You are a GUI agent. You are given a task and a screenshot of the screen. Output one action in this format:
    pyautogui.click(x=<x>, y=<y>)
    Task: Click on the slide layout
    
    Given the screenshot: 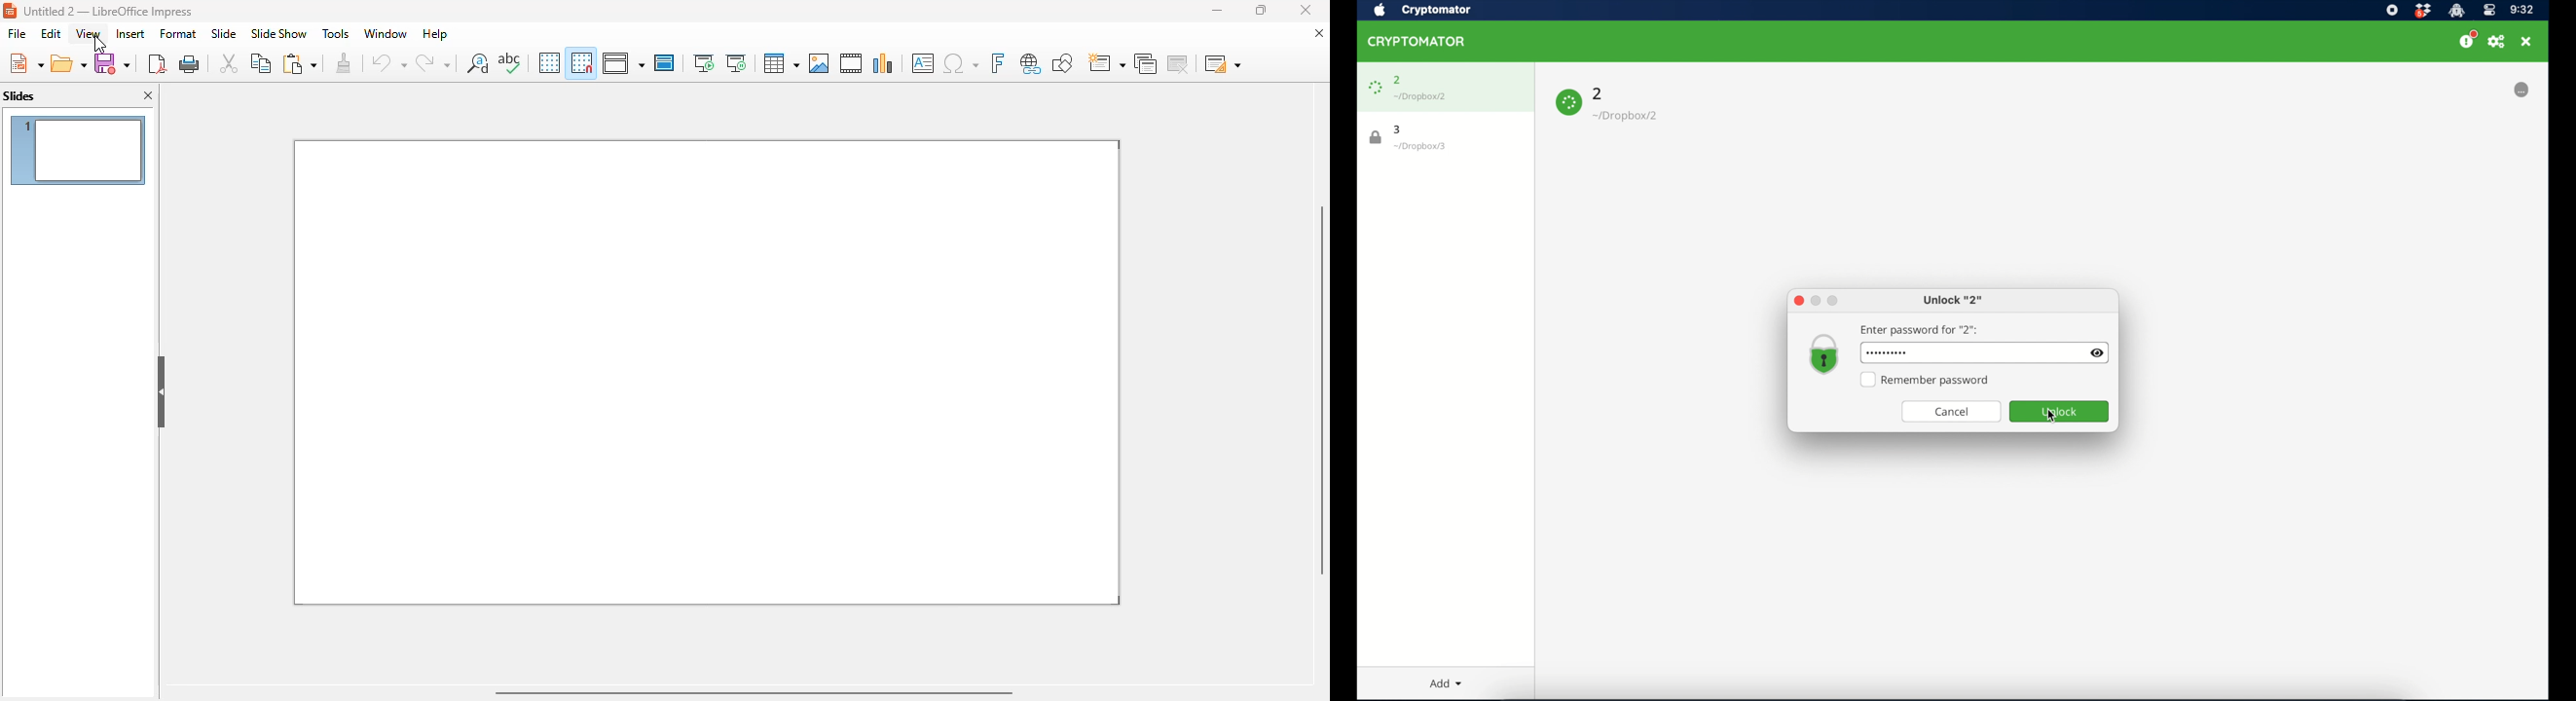 What is the action you would take?
    pyautogui.click(x=1223, y=62)
    